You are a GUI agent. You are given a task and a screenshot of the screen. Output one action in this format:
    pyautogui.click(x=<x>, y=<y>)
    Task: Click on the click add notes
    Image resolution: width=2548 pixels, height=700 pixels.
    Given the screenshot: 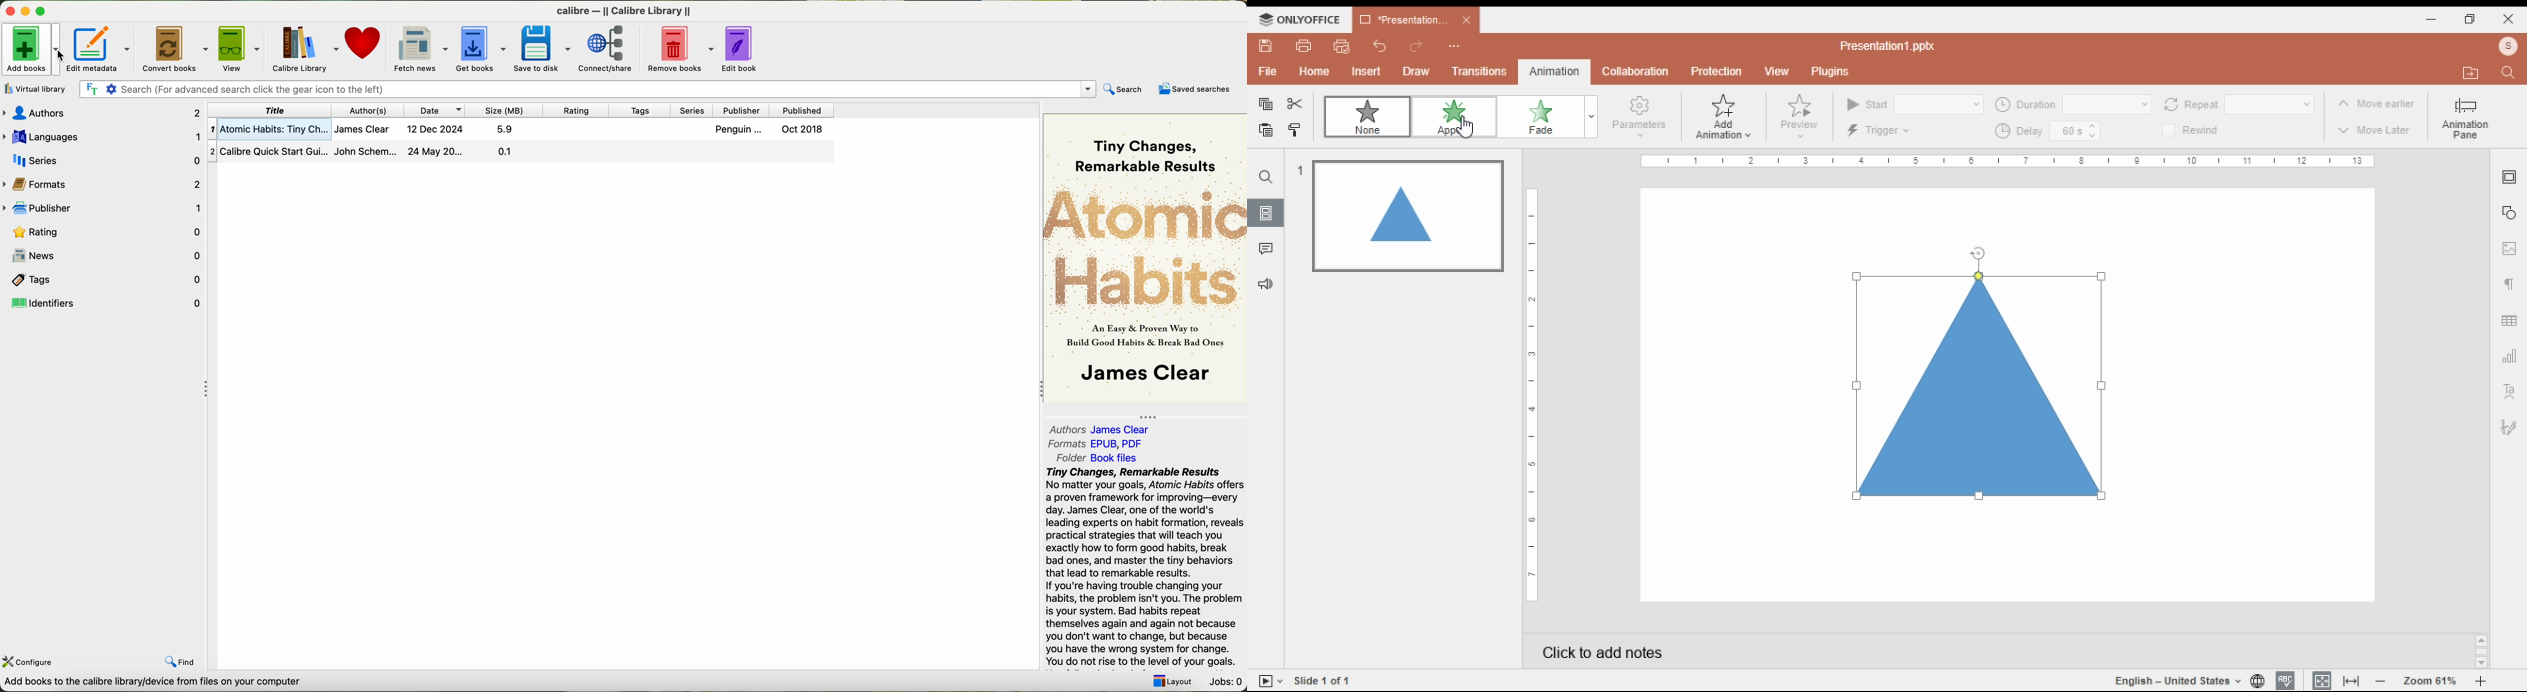 What is the action you would take?
    pyautogui.click(x=1783, y=653)
    